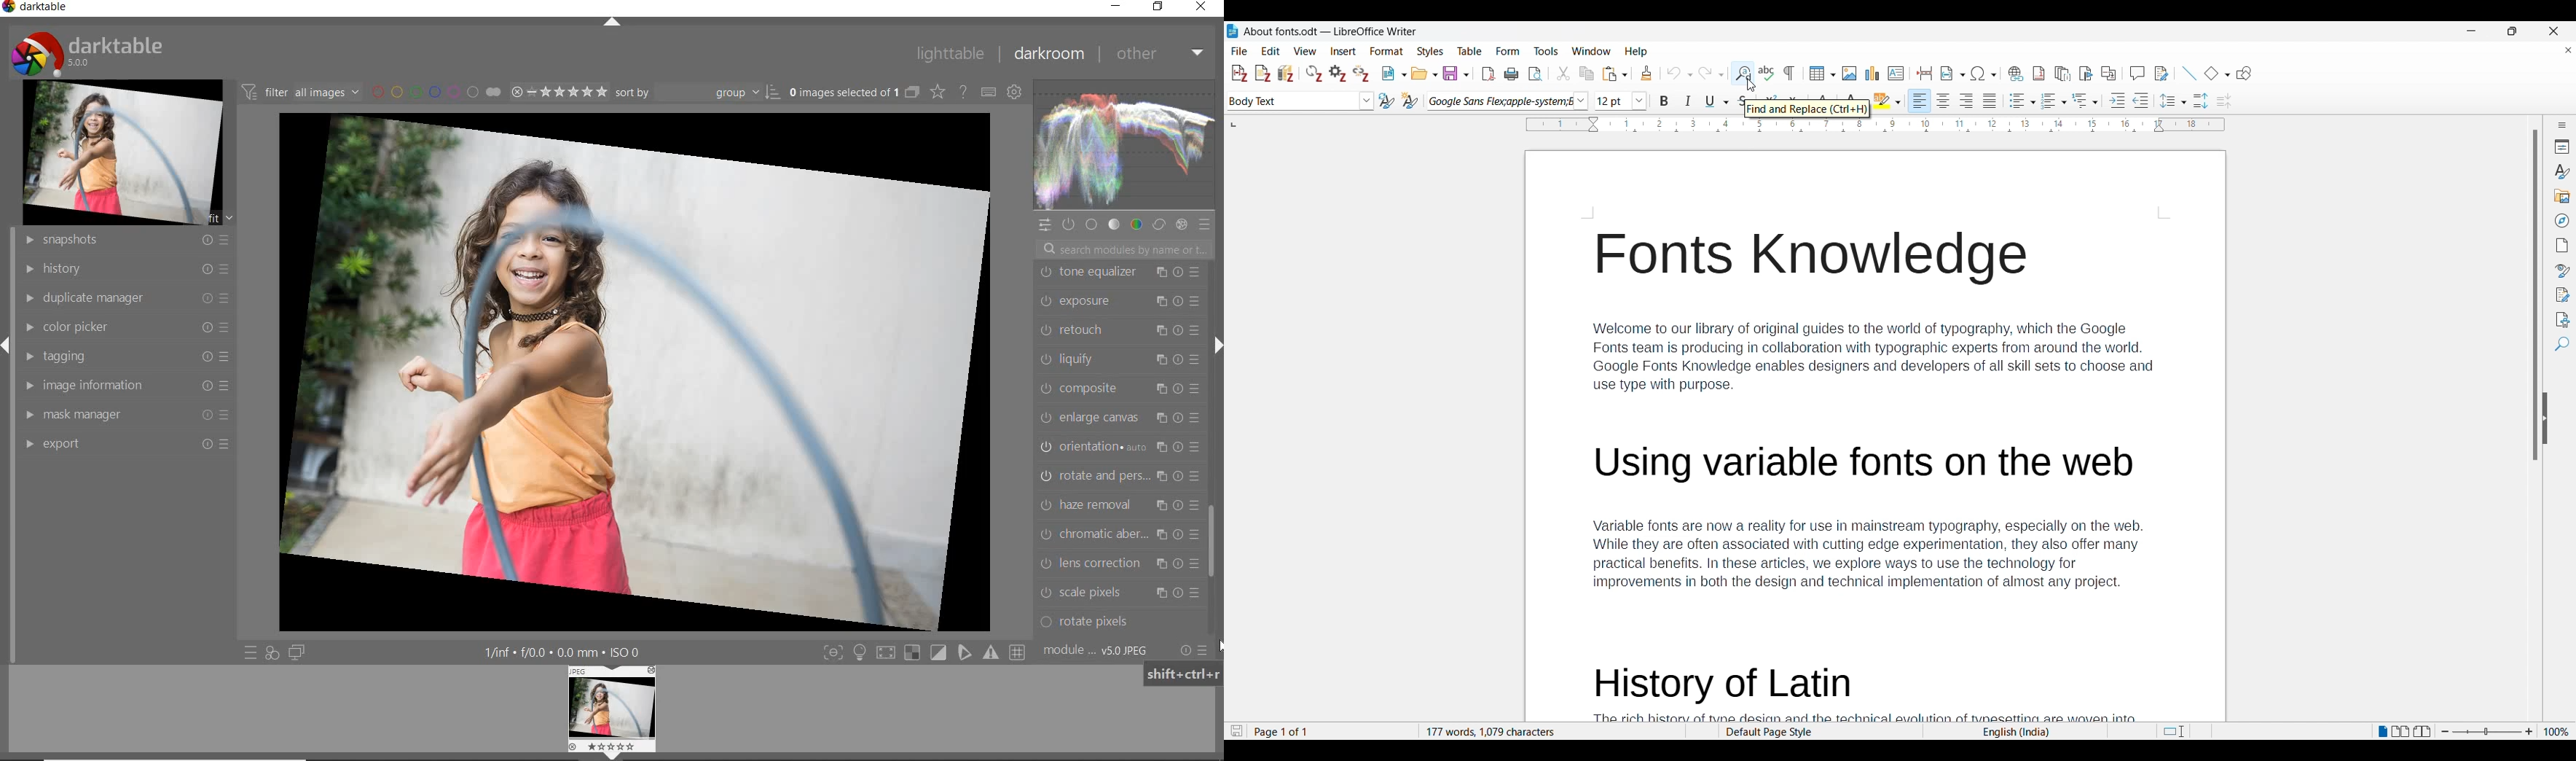 The height and width of the screenshot is (784, 2576). Describe the element at coordinates (2173, 101) in the screenshot. I see `Set line spacing` at that location.